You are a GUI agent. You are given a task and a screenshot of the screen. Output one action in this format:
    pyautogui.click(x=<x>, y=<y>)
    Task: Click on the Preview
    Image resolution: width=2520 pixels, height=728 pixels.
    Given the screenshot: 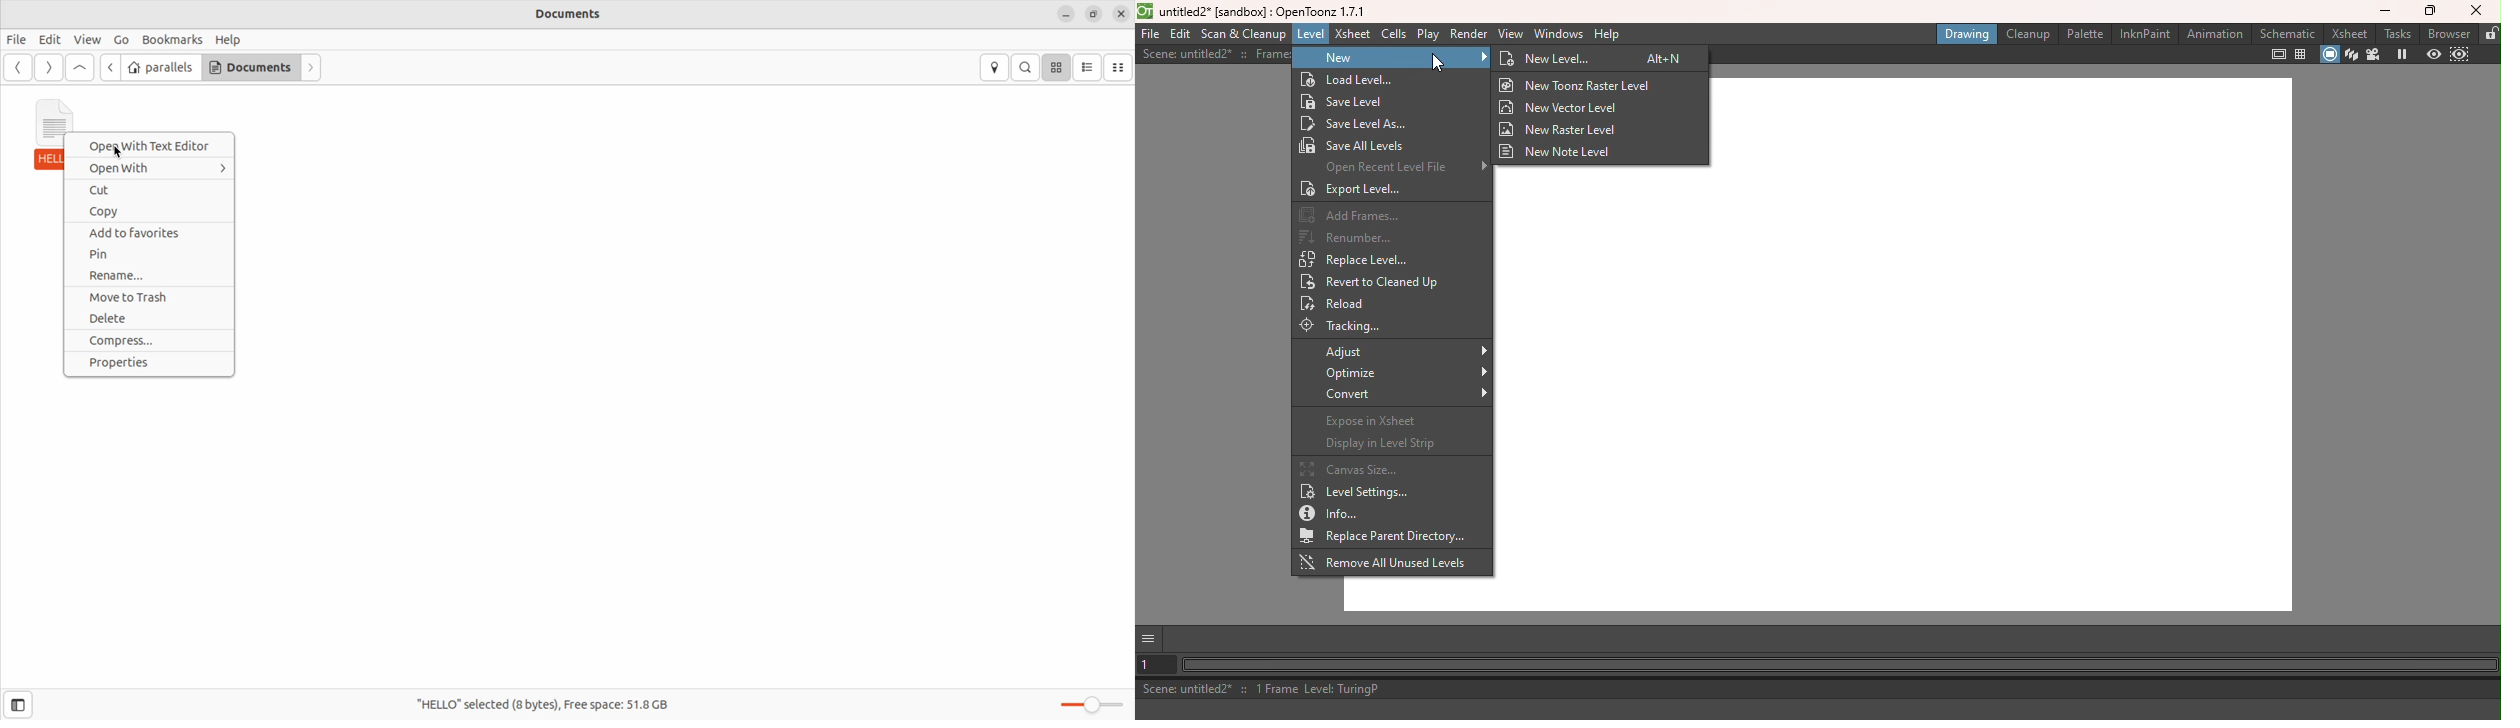 What is the action you would take?
    pyautogui.click(x=2432, y=55)
    